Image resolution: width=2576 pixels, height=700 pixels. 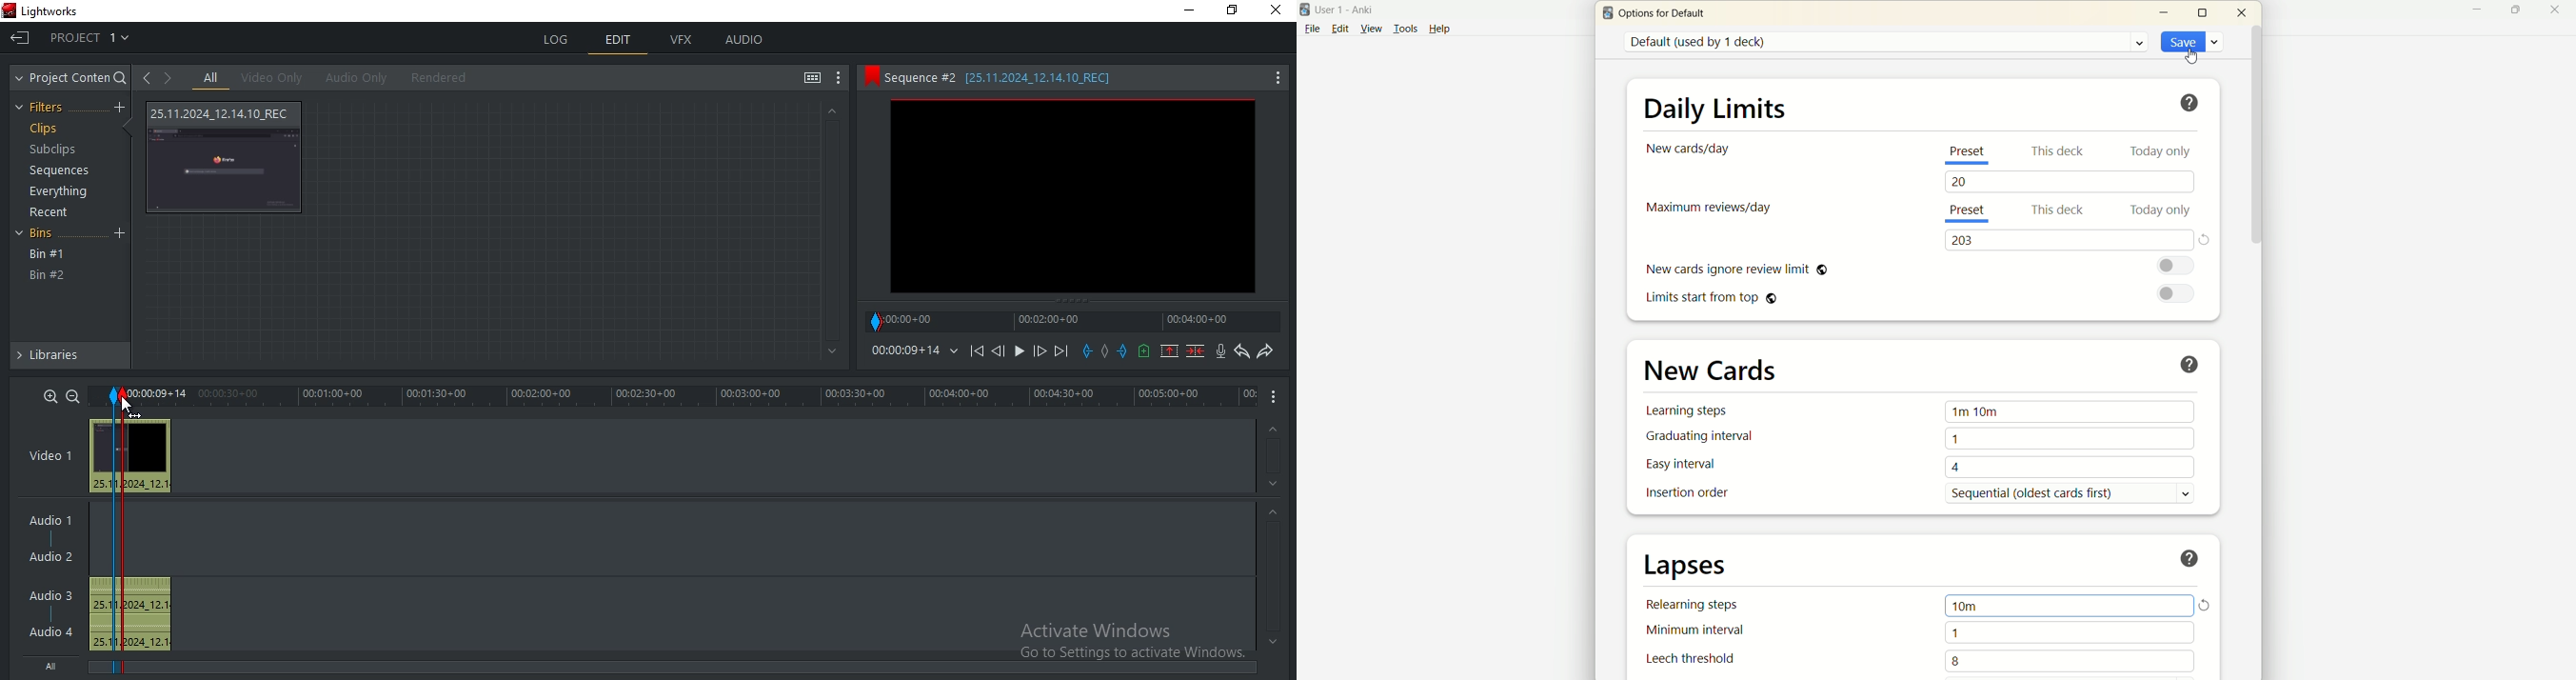 What do you see at coordinates (1352, 9) in the screenshot?
I see `User1-Anki` at bounding box center [1352, 9].